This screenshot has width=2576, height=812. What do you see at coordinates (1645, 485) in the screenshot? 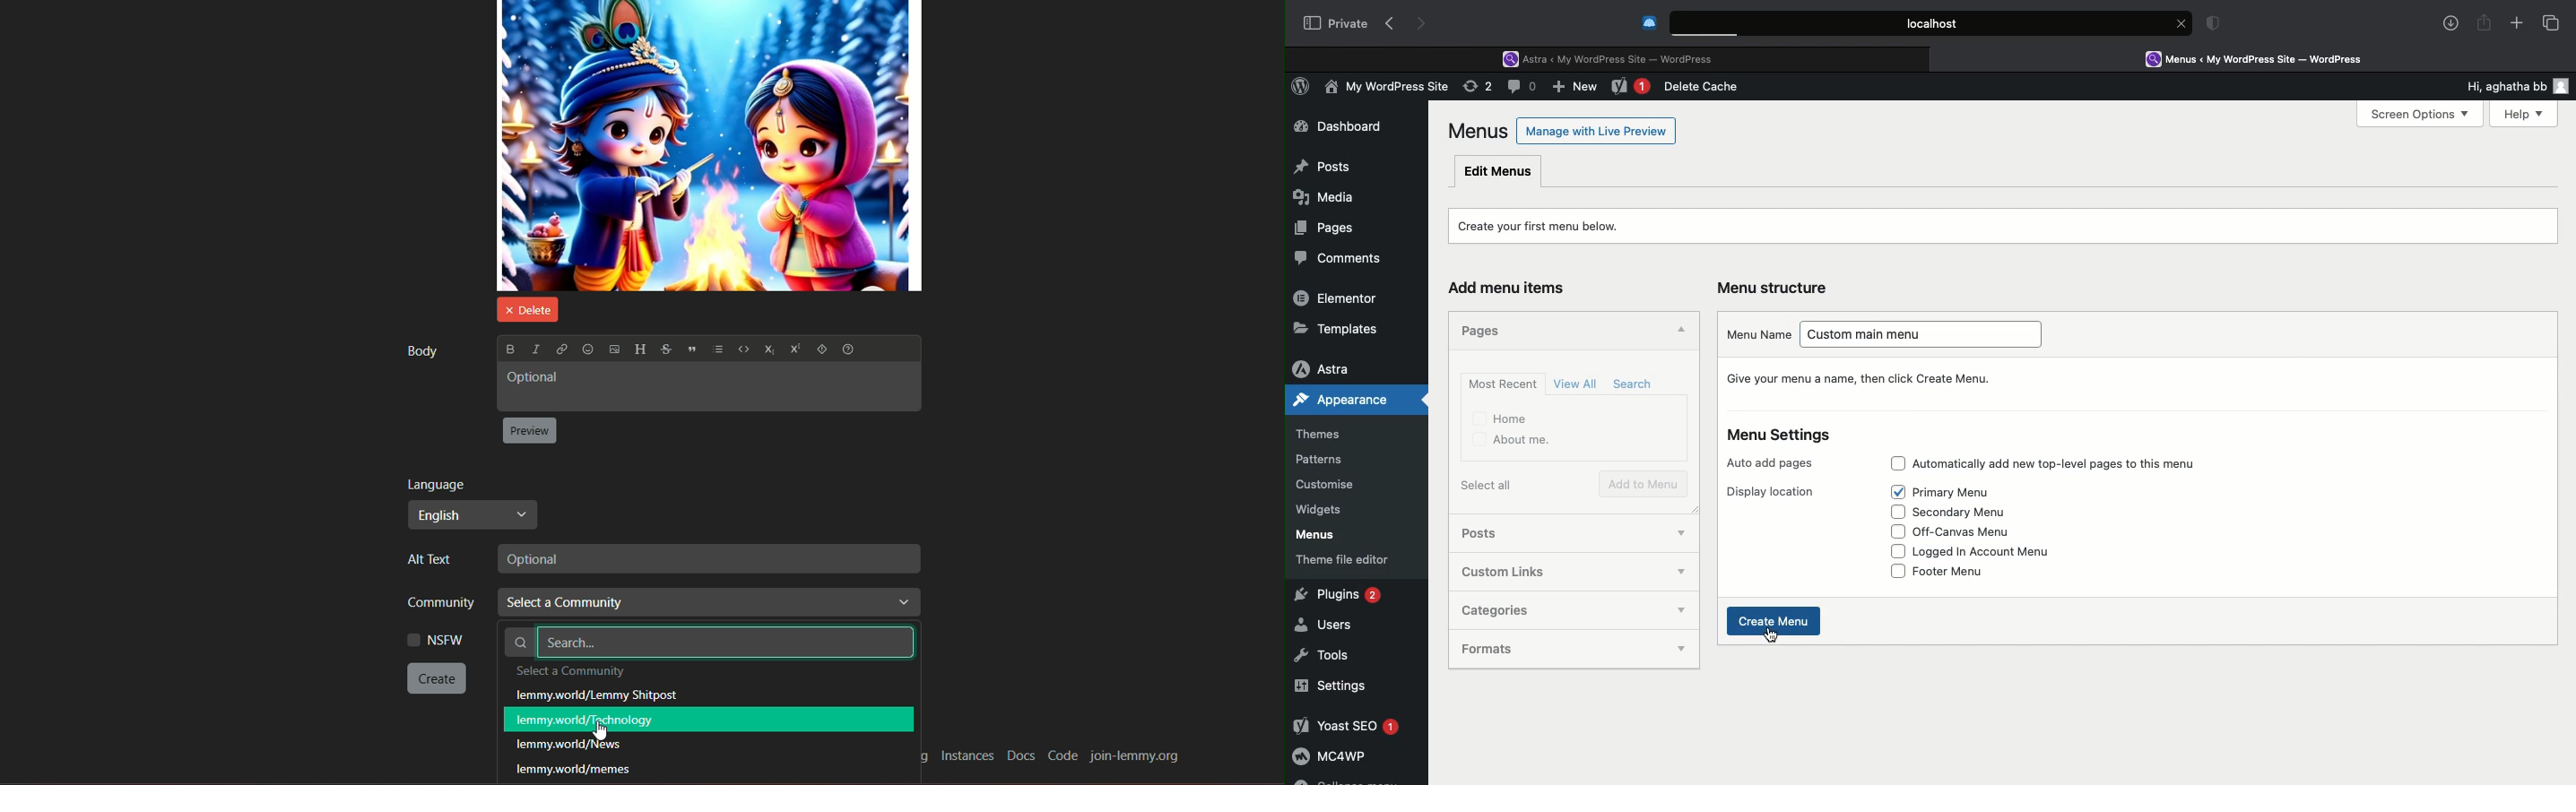
I see `Add to menu` at bounding box center [1645, 485].